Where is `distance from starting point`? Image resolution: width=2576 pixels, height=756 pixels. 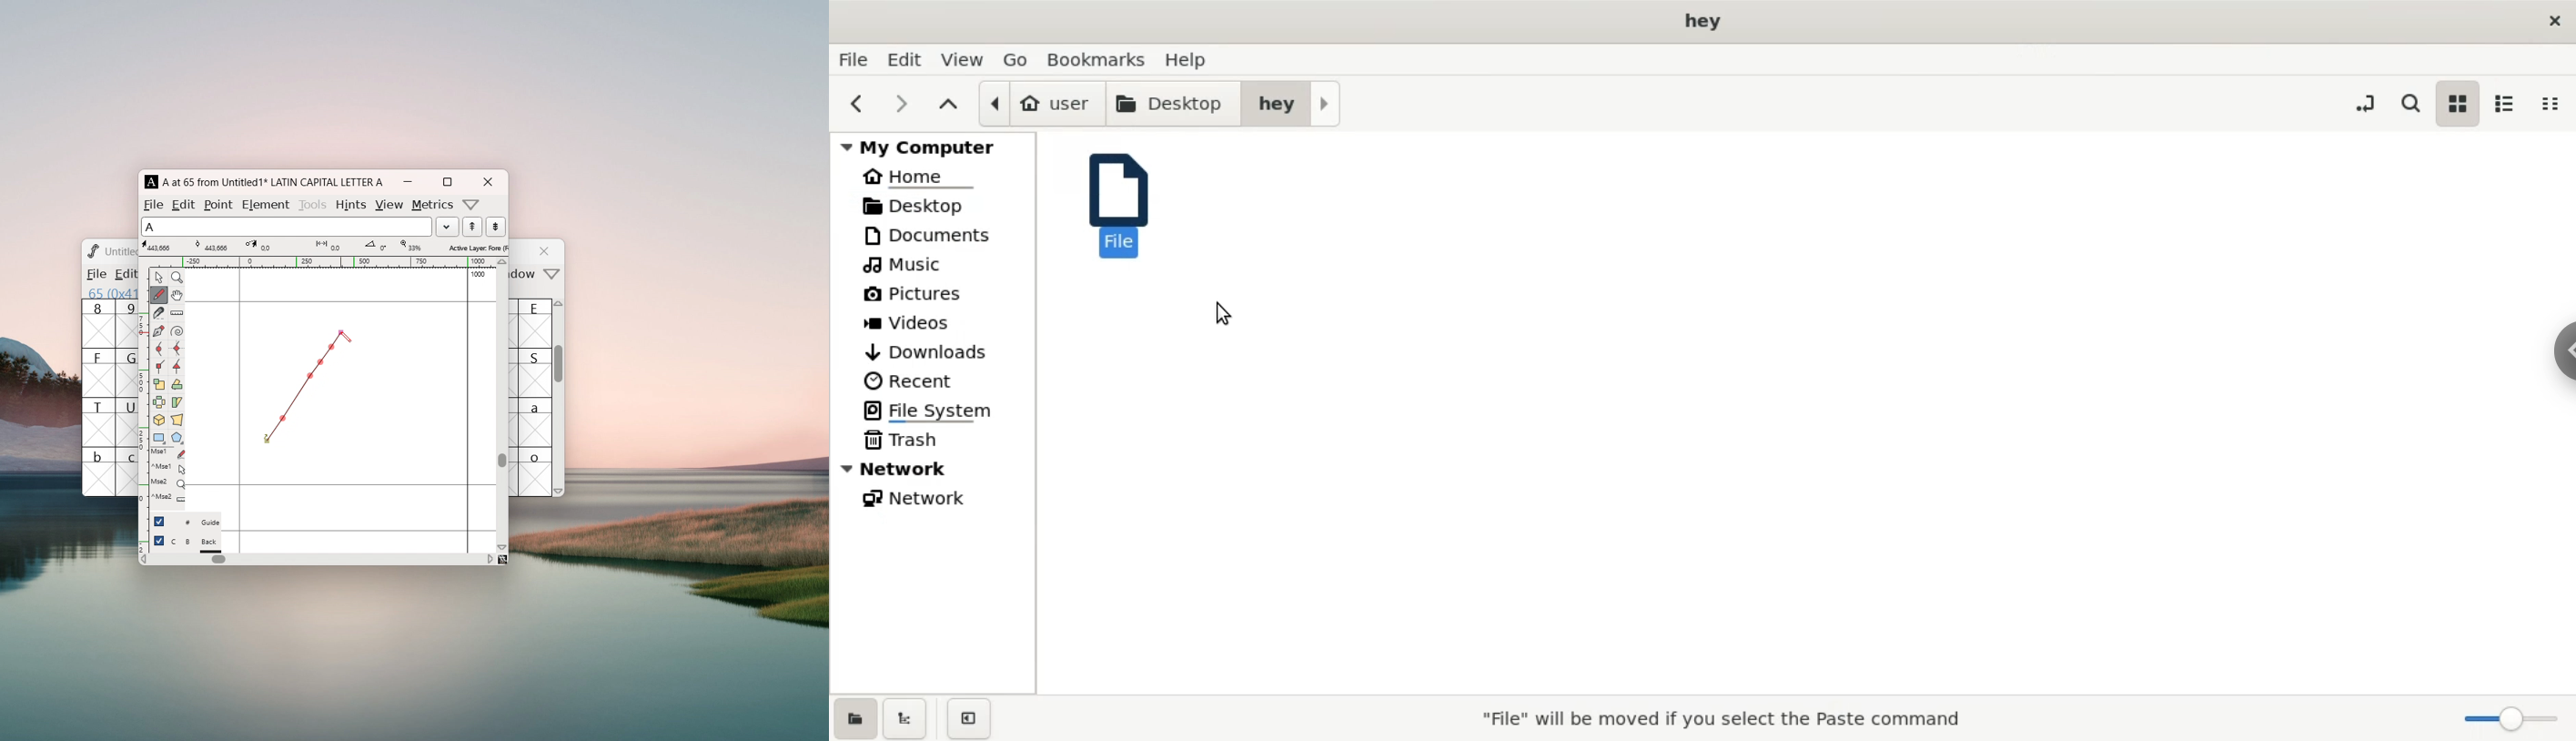
distance from starting point is located at coordinates (330, 246).